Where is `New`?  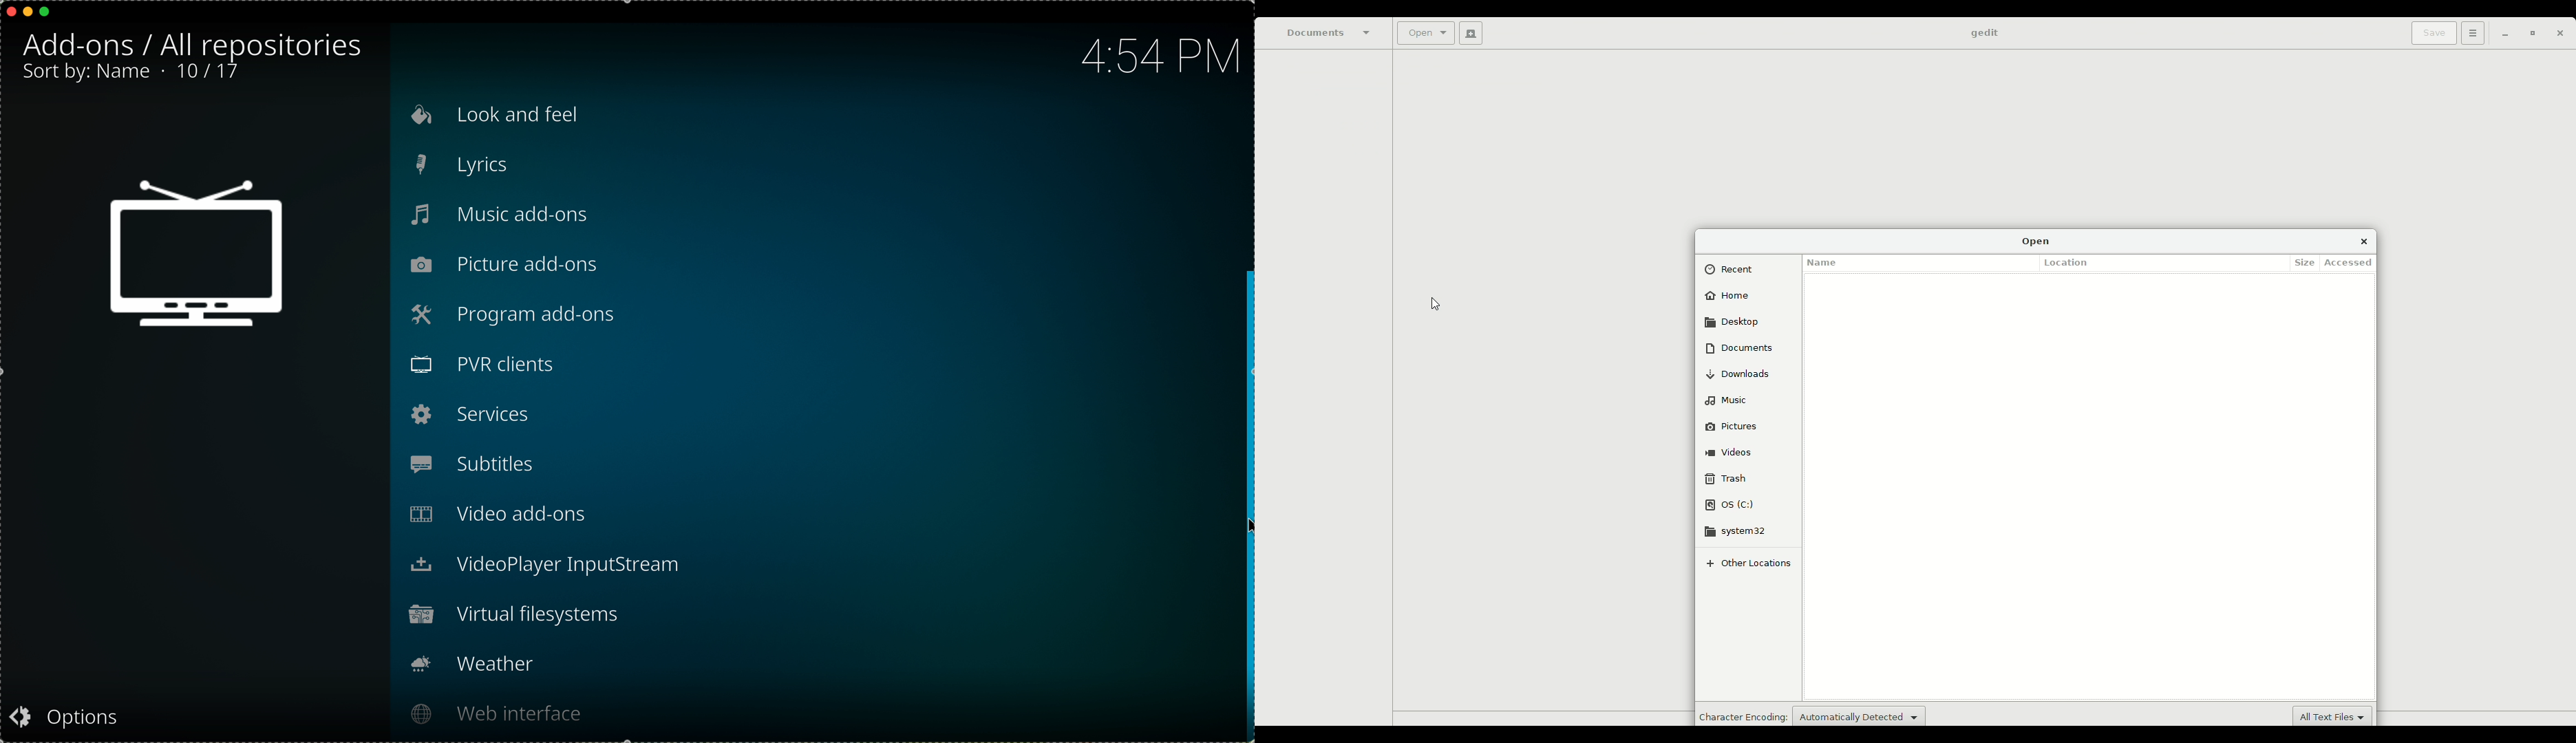
New is located at coordinates (1468, 33).